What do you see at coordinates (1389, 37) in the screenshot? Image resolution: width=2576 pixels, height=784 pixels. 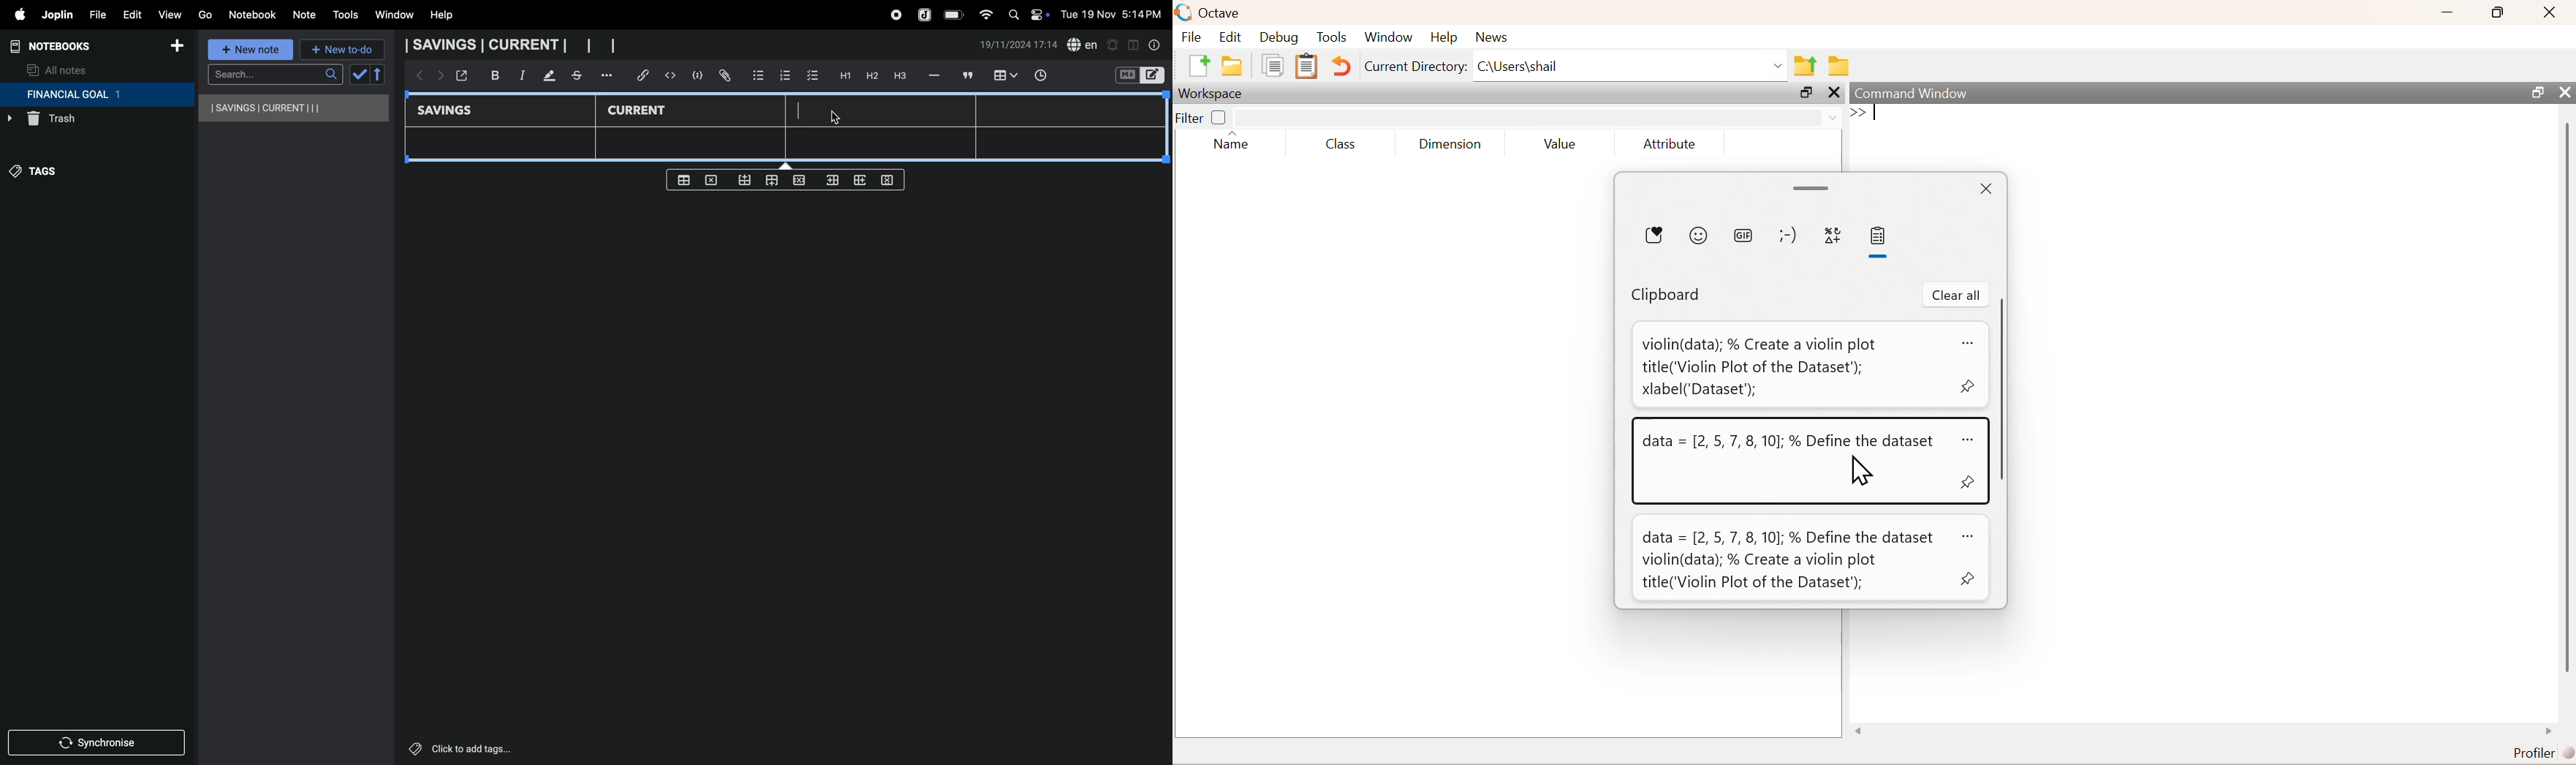 I see `window` at bounding box center [1389, 37].